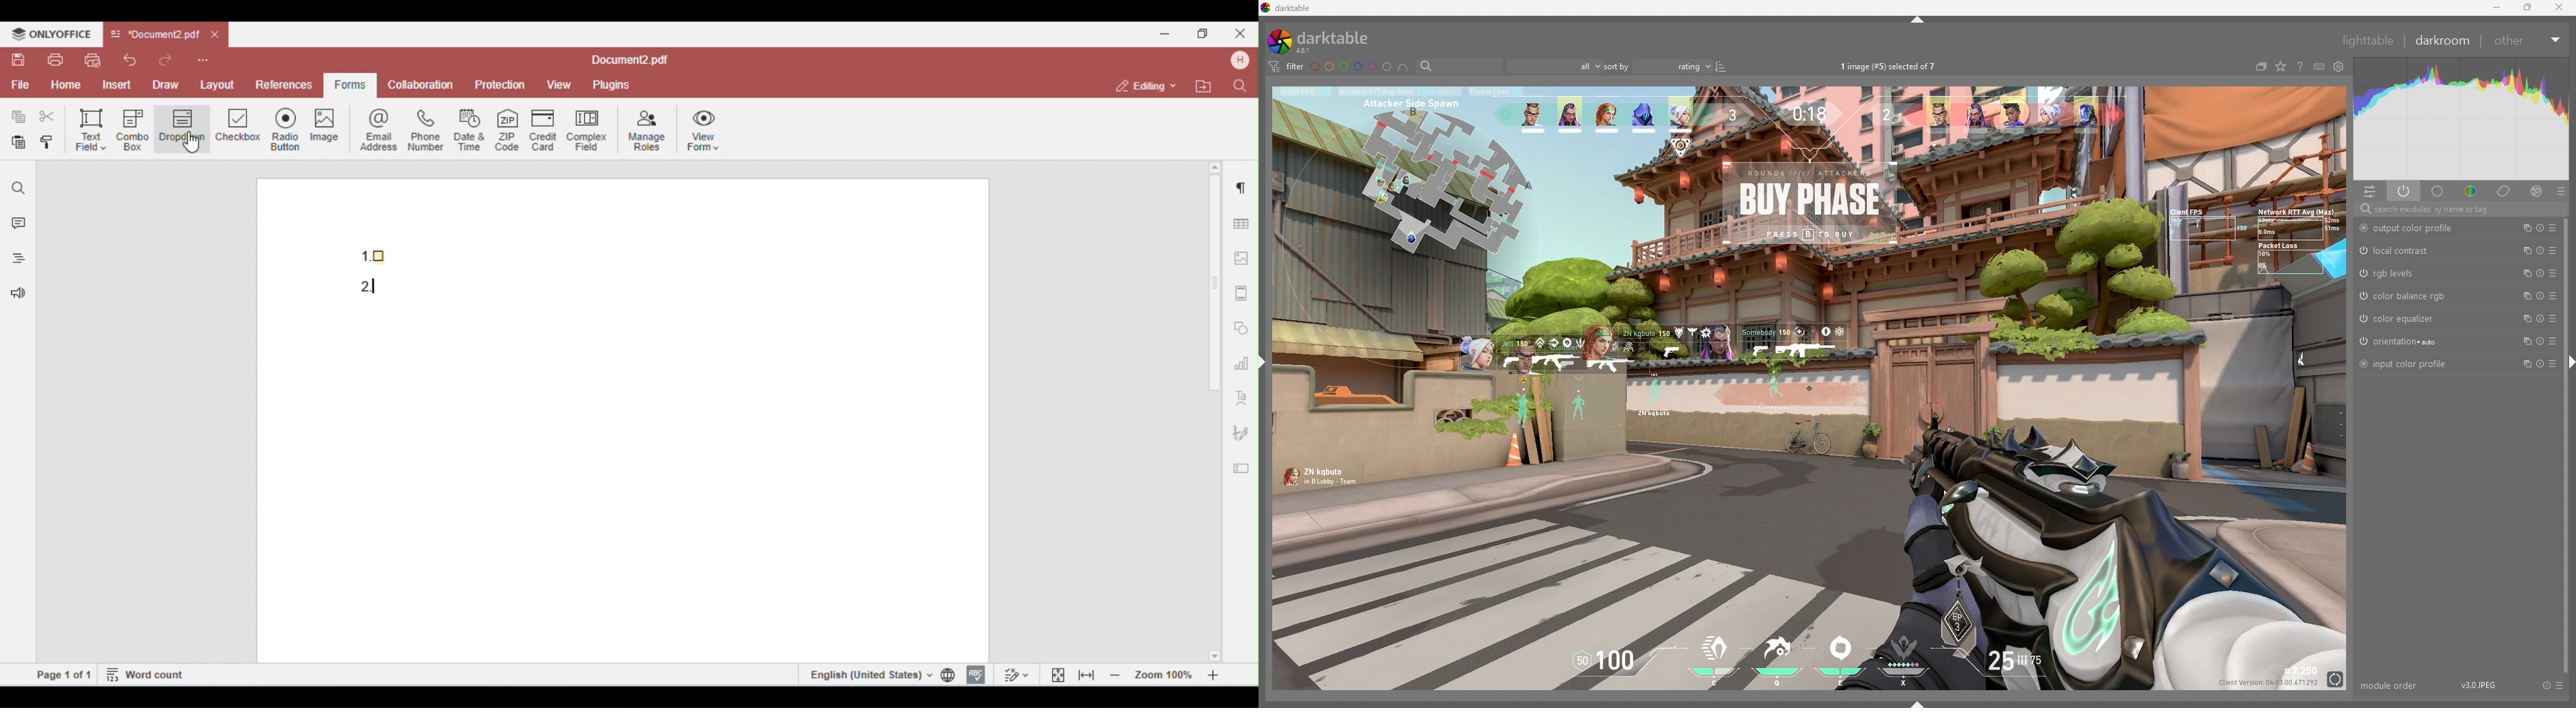 The height and width of the screenshot is (728, 2576). Describe the element at coordinates (2415, 229) in the screenshot. I see `output color profile` at that location.